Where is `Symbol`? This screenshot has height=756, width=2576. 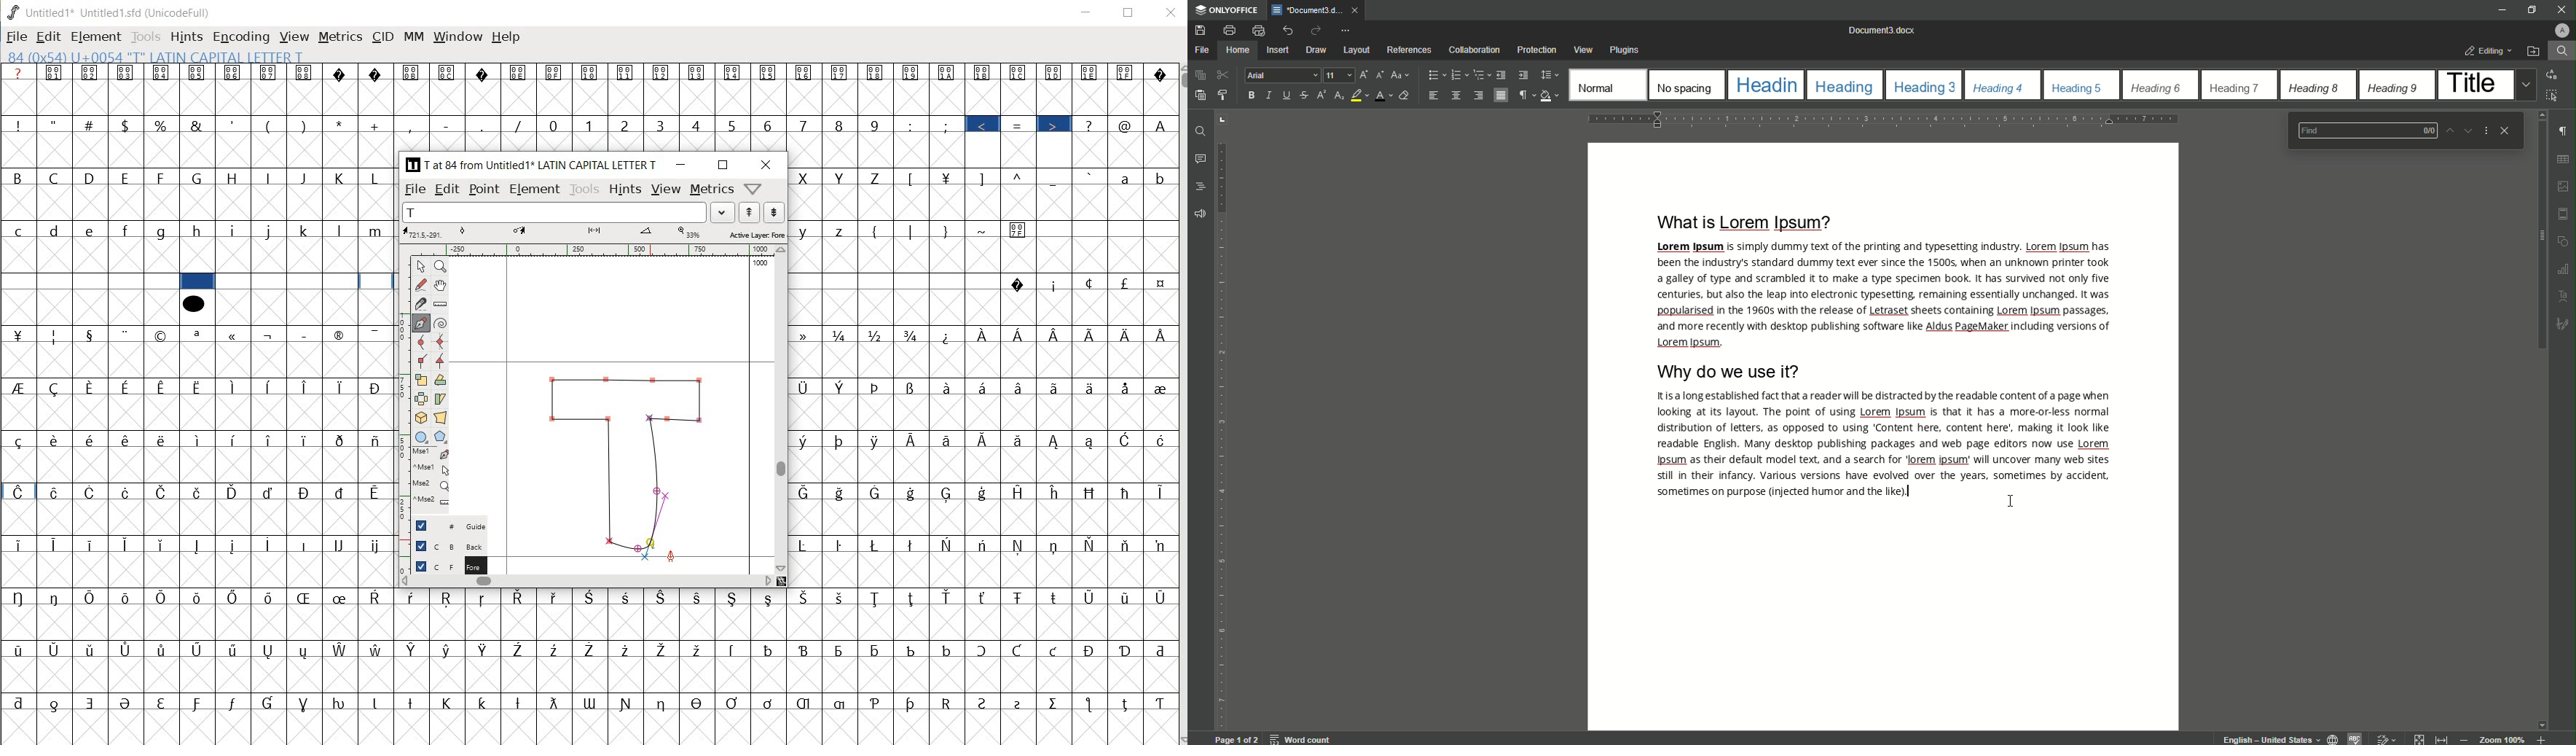 Symbol is located at coordinates (983, 545).